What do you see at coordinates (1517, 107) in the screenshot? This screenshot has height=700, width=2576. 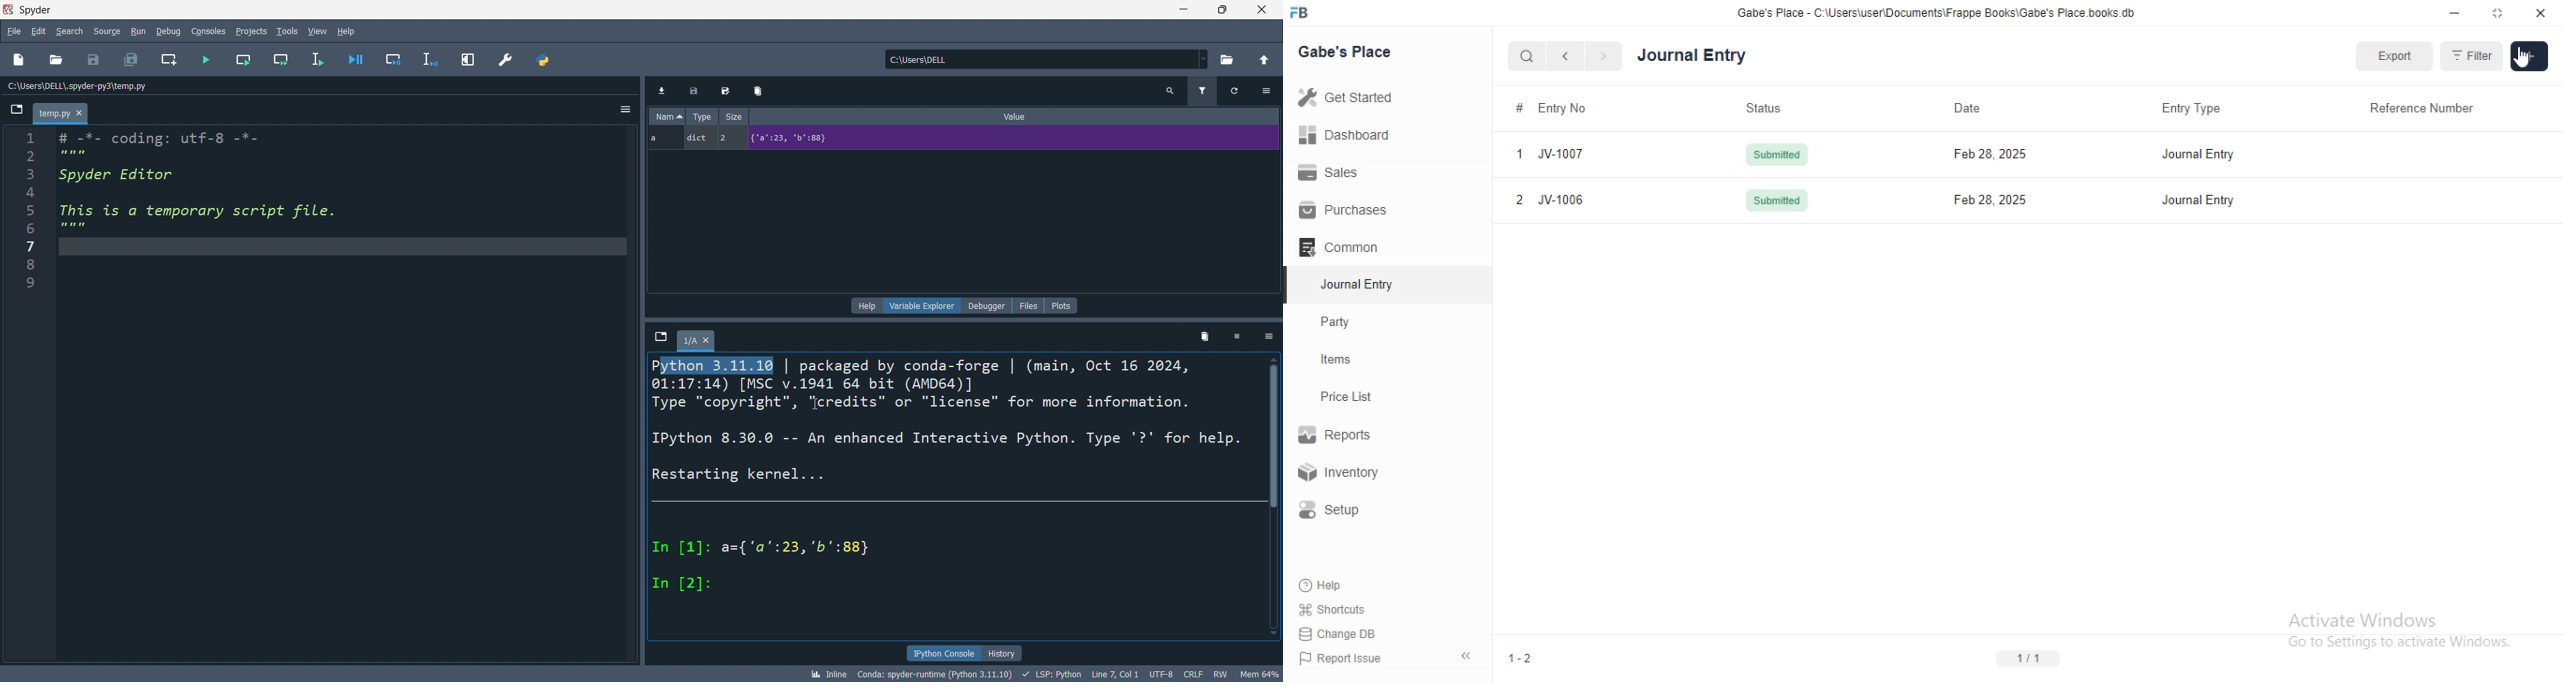 I see `#` at bounding box center [1517, 107].